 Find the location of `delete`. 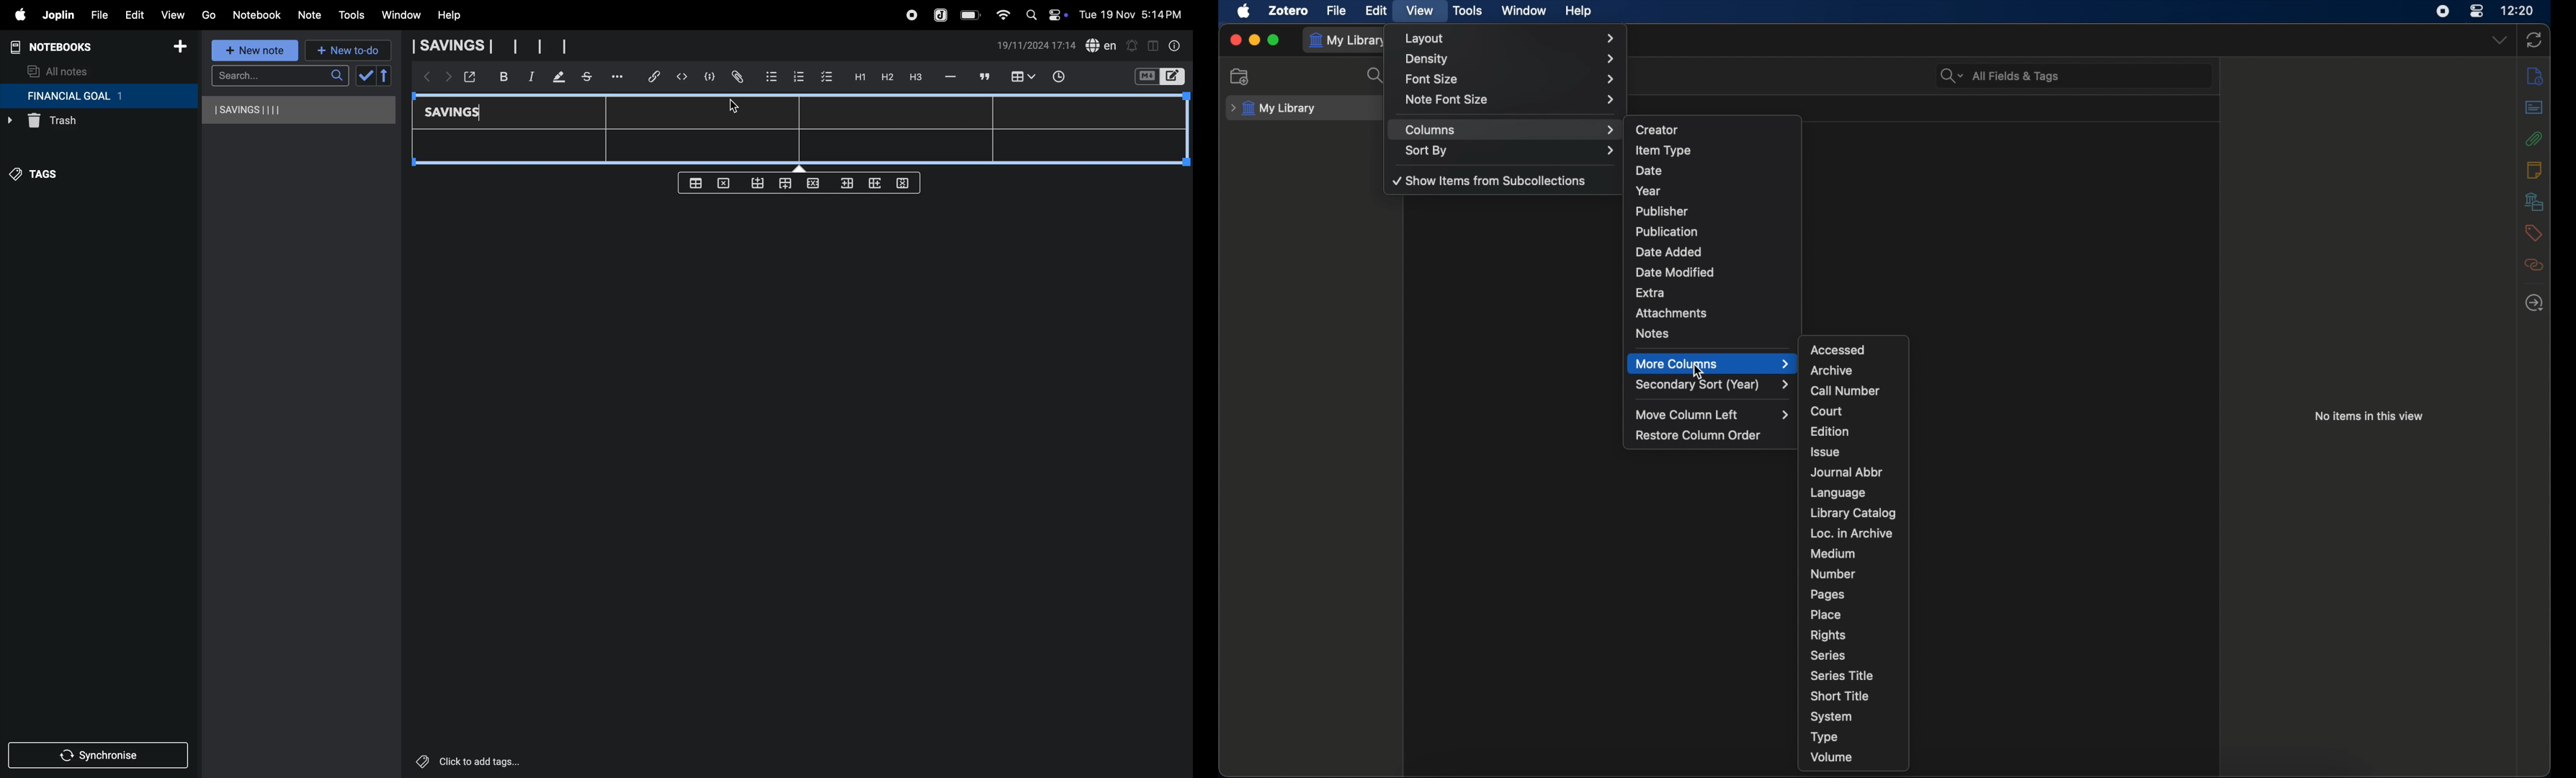

delete is located at coordinates (726, 182).